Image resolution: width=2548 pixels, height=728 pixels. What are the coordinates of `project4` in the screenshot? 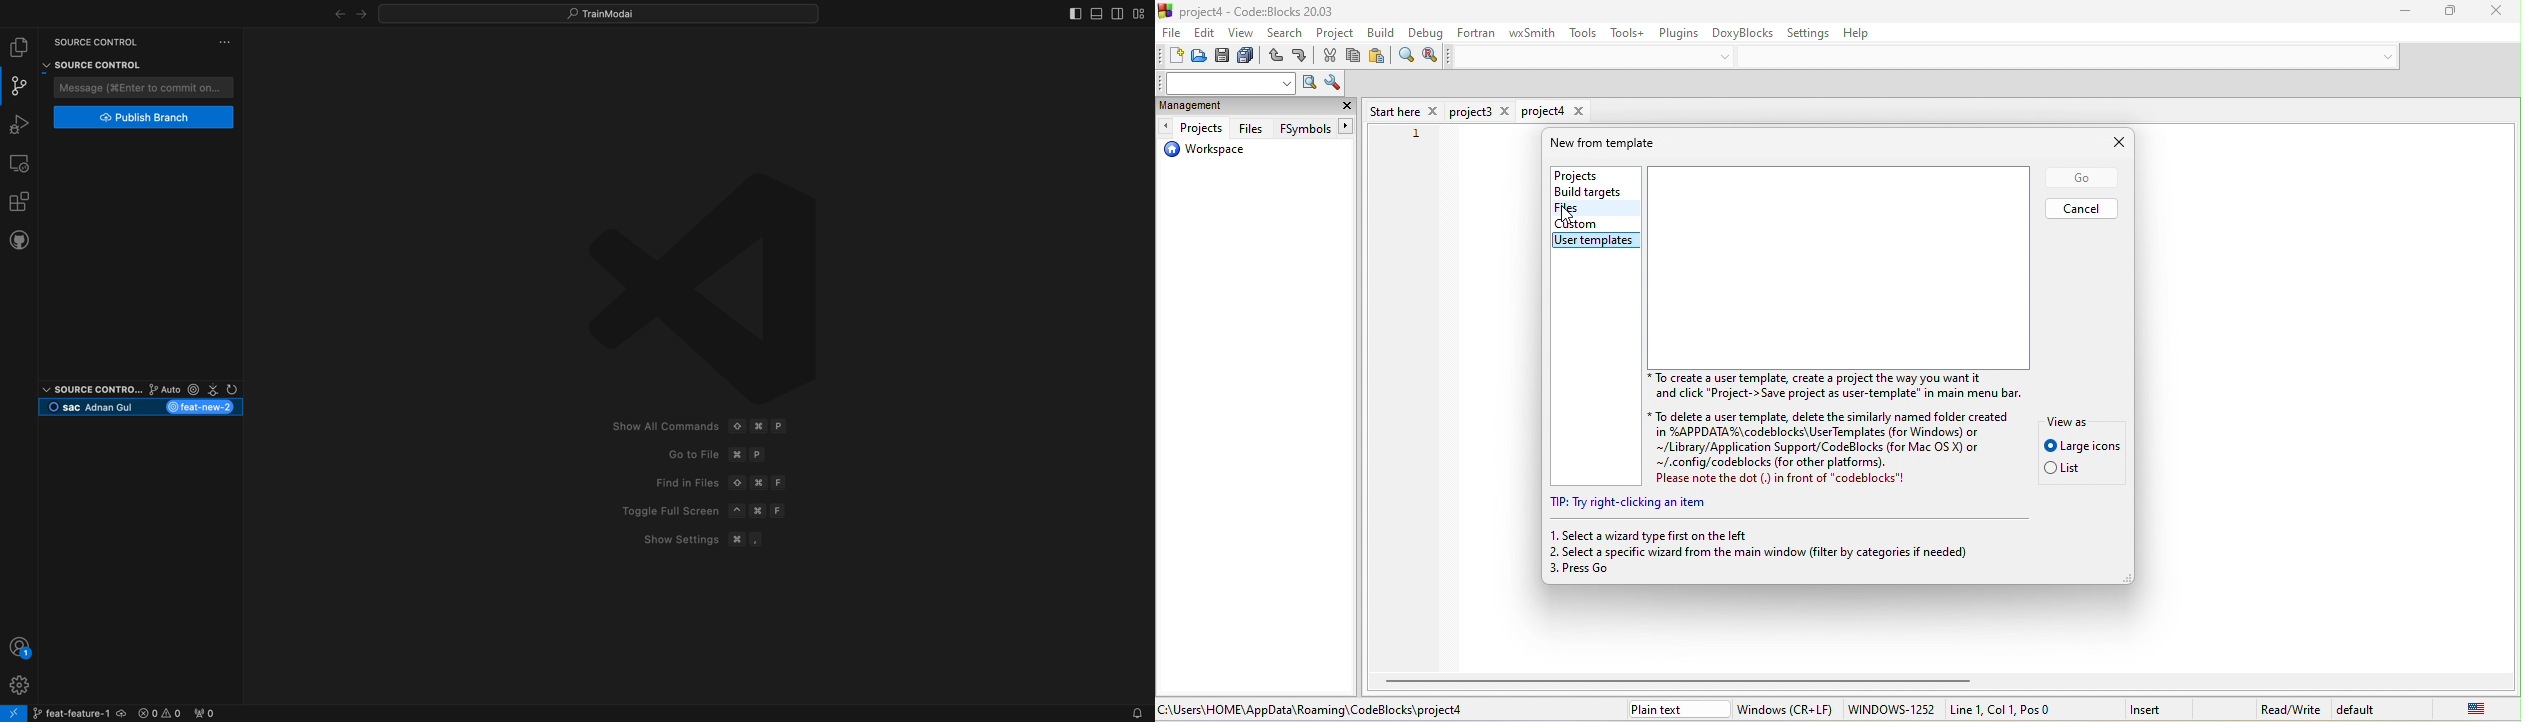 It's located at (1554, 111).